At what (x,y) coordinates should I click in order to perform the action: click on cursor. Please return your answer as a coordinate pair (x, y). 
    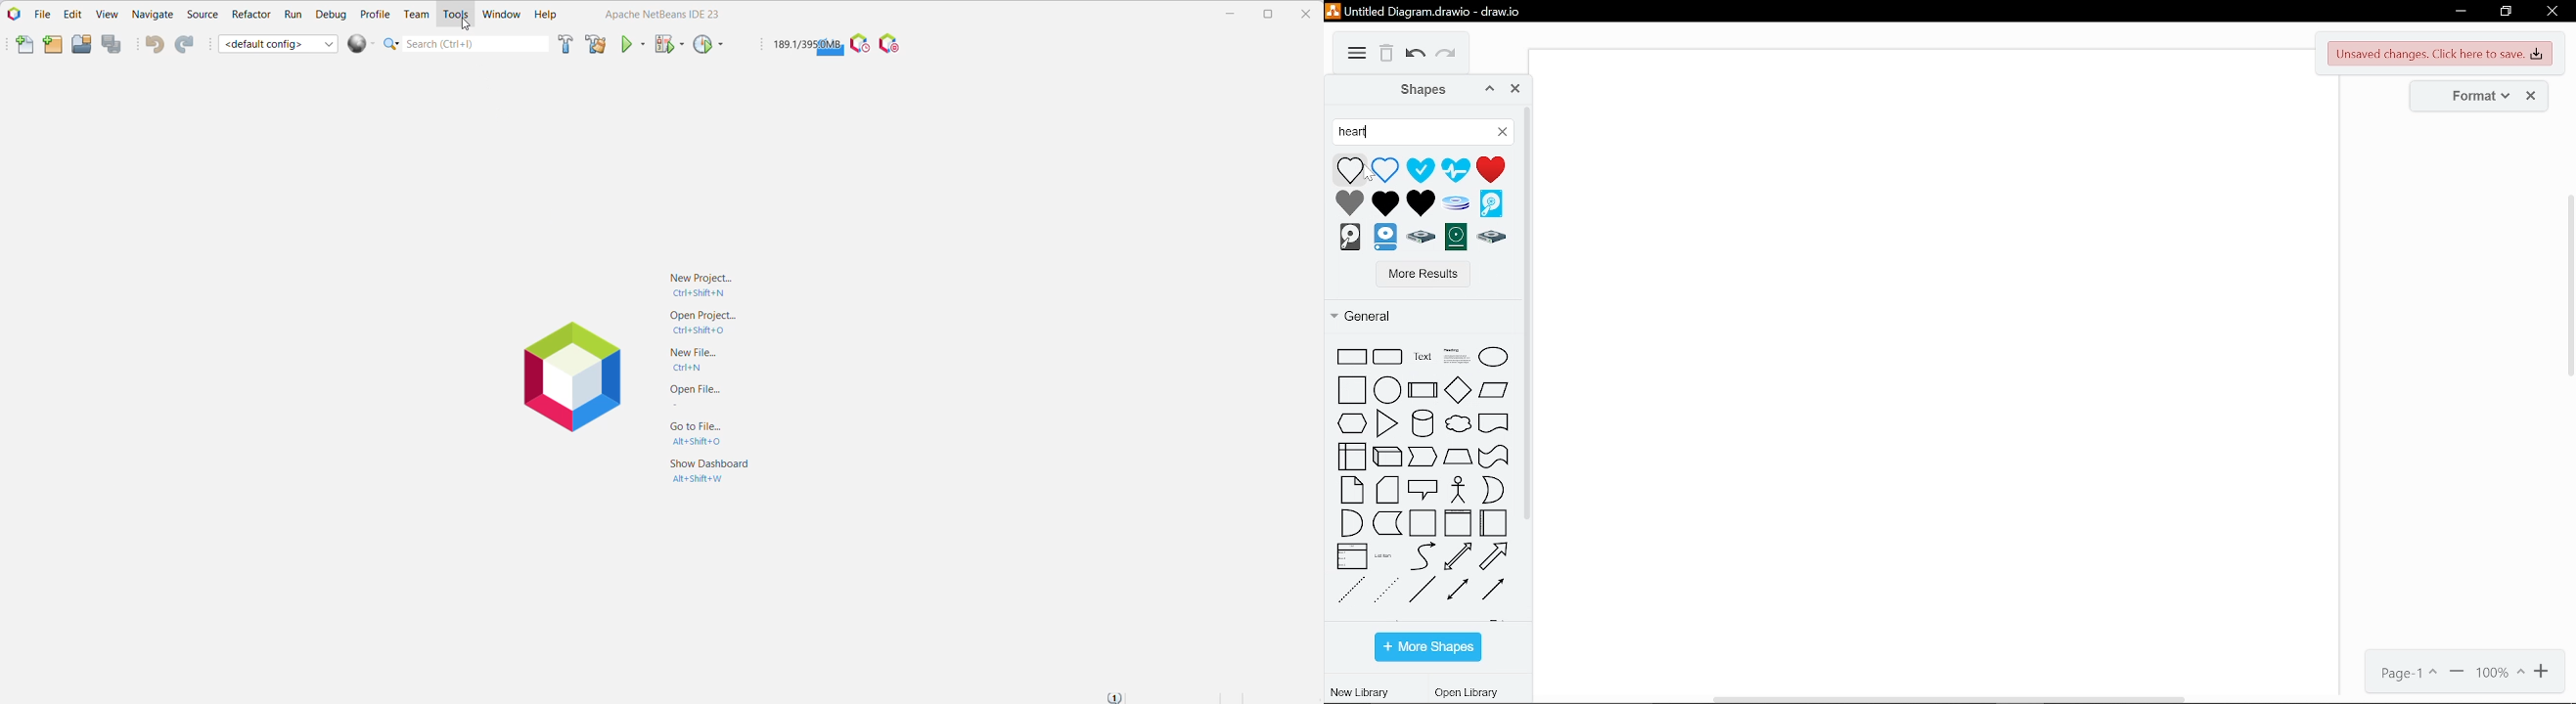
    Looking at the image, I should click on (465, 24).